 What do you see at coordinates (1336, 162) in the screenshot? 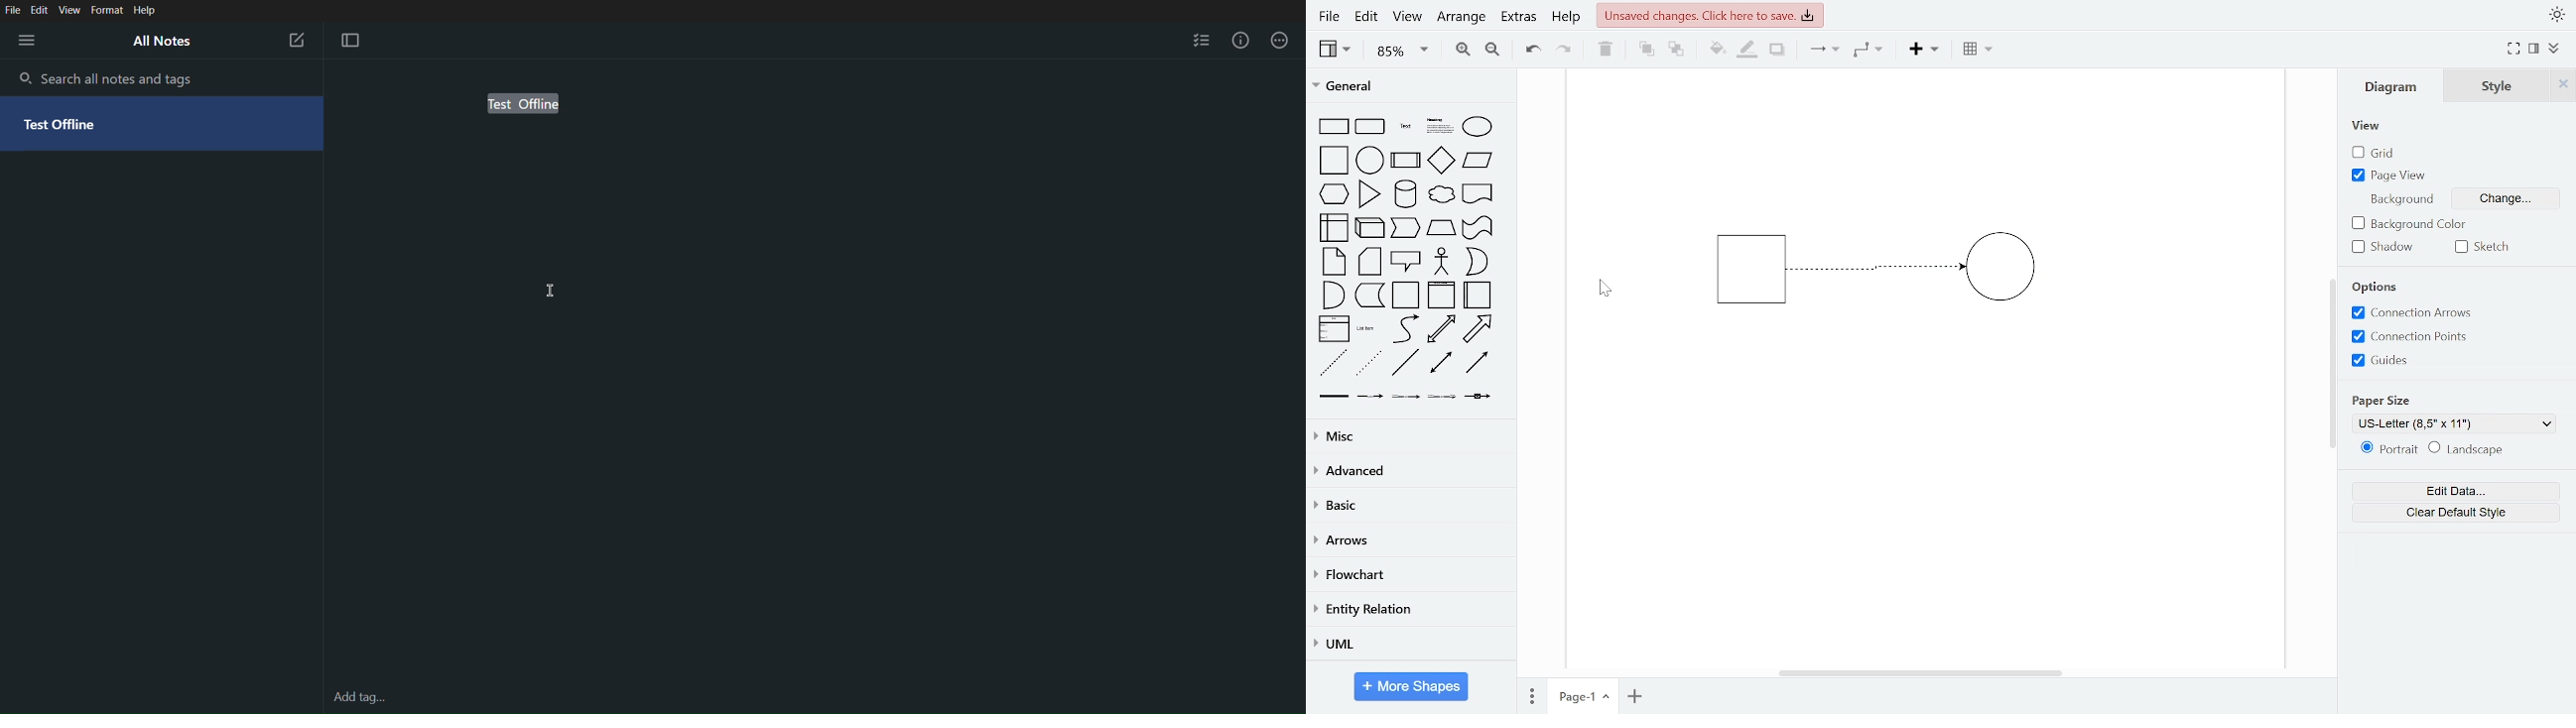
I see `square` at bounding box center [1336, 162].